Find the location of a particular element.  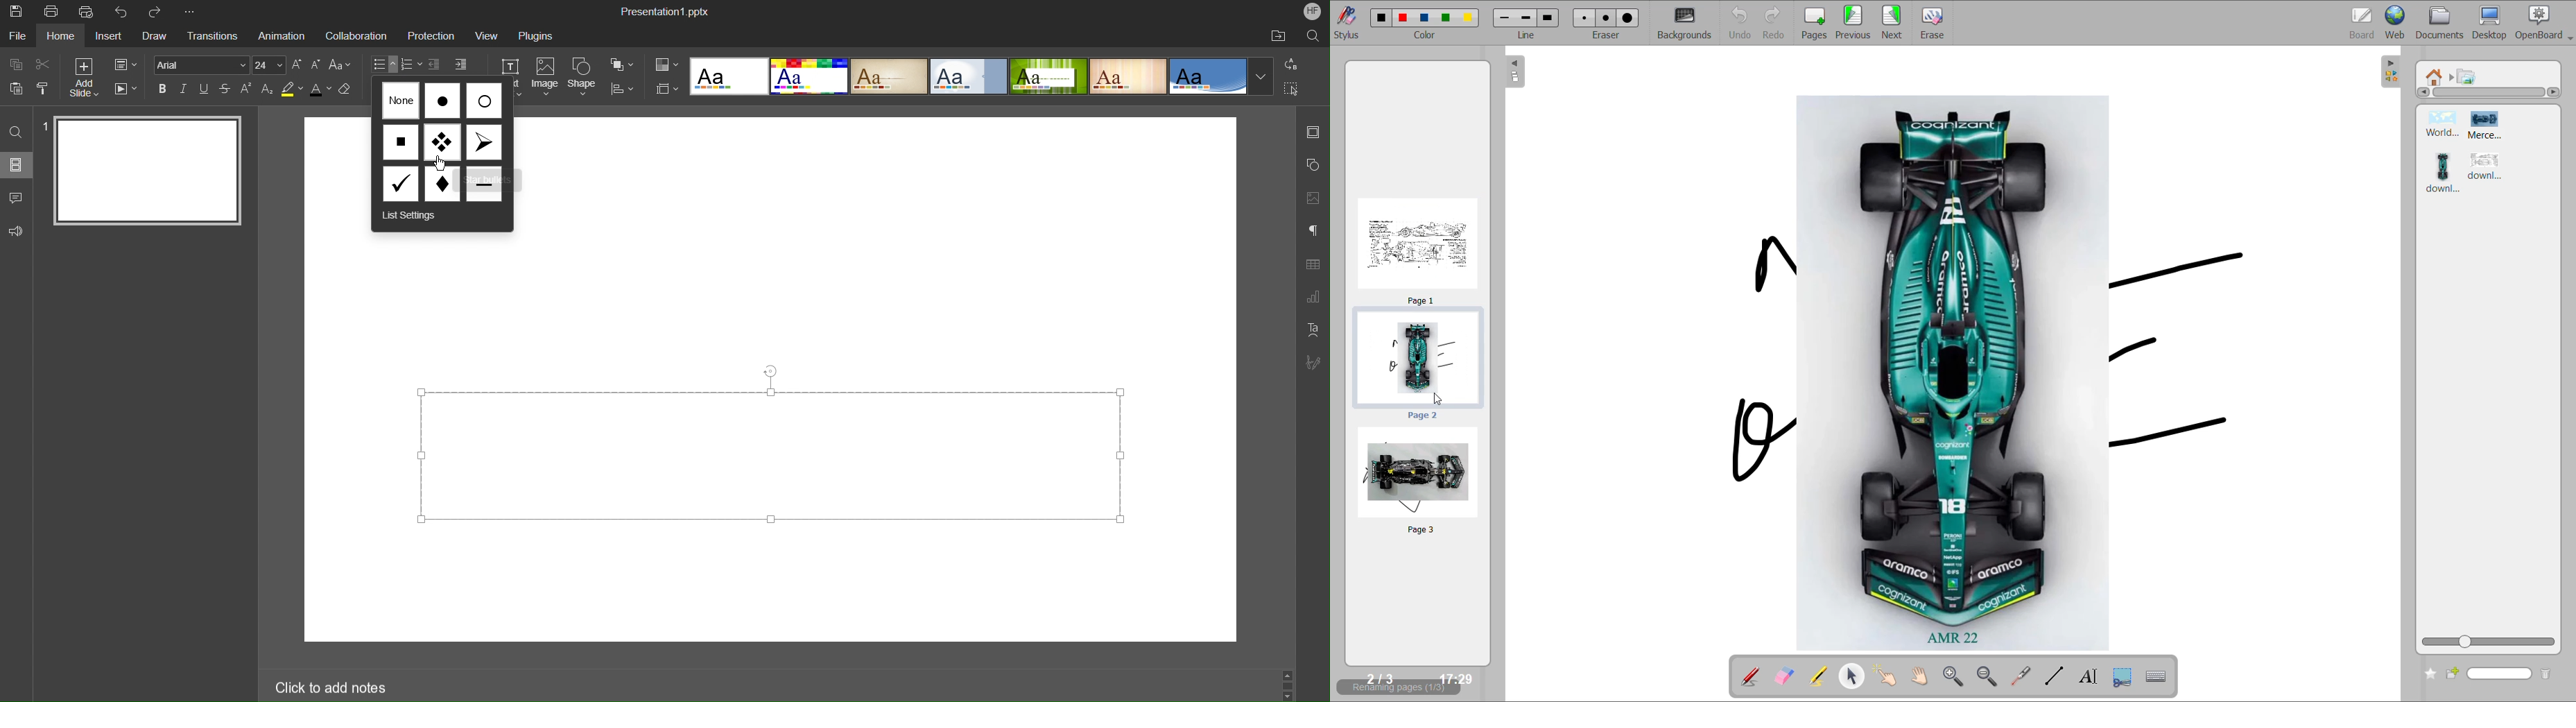

Shape Settings is located at coordinates (1313, 166).